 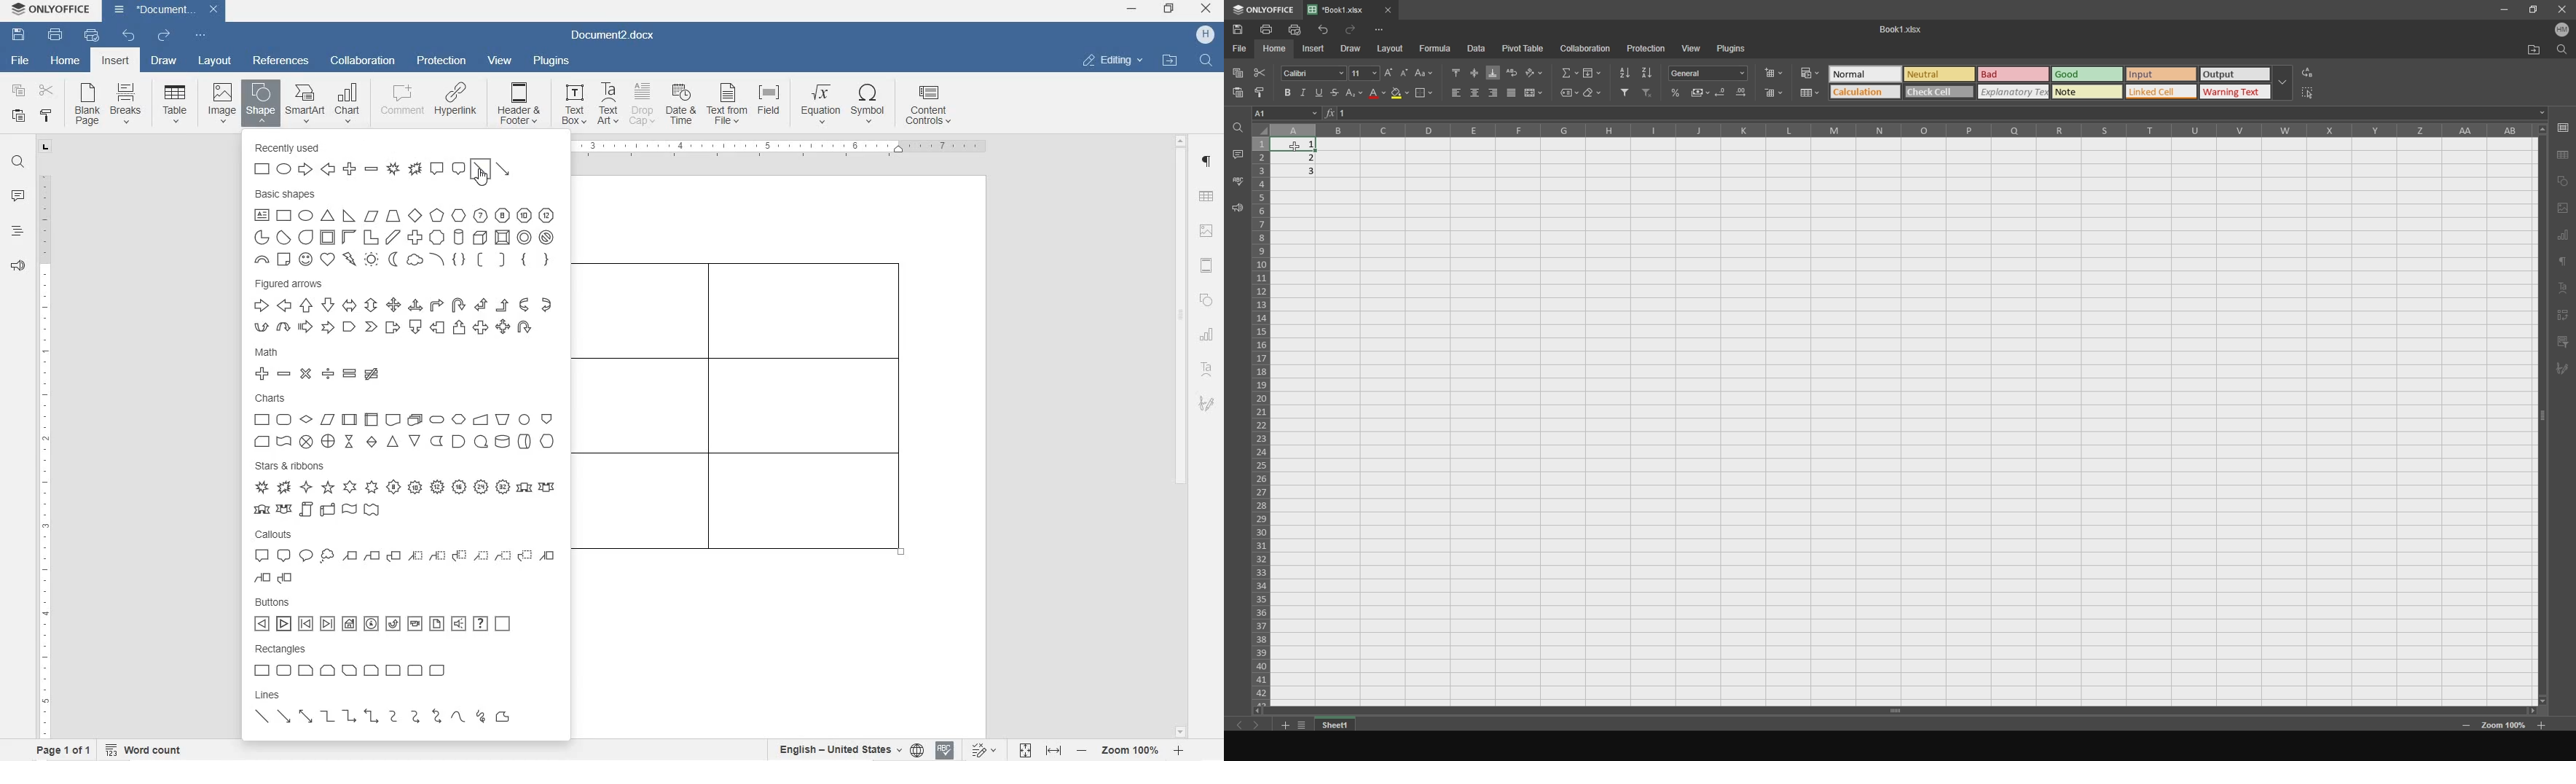 I want to click on italic, so click(x=1303, y=91).